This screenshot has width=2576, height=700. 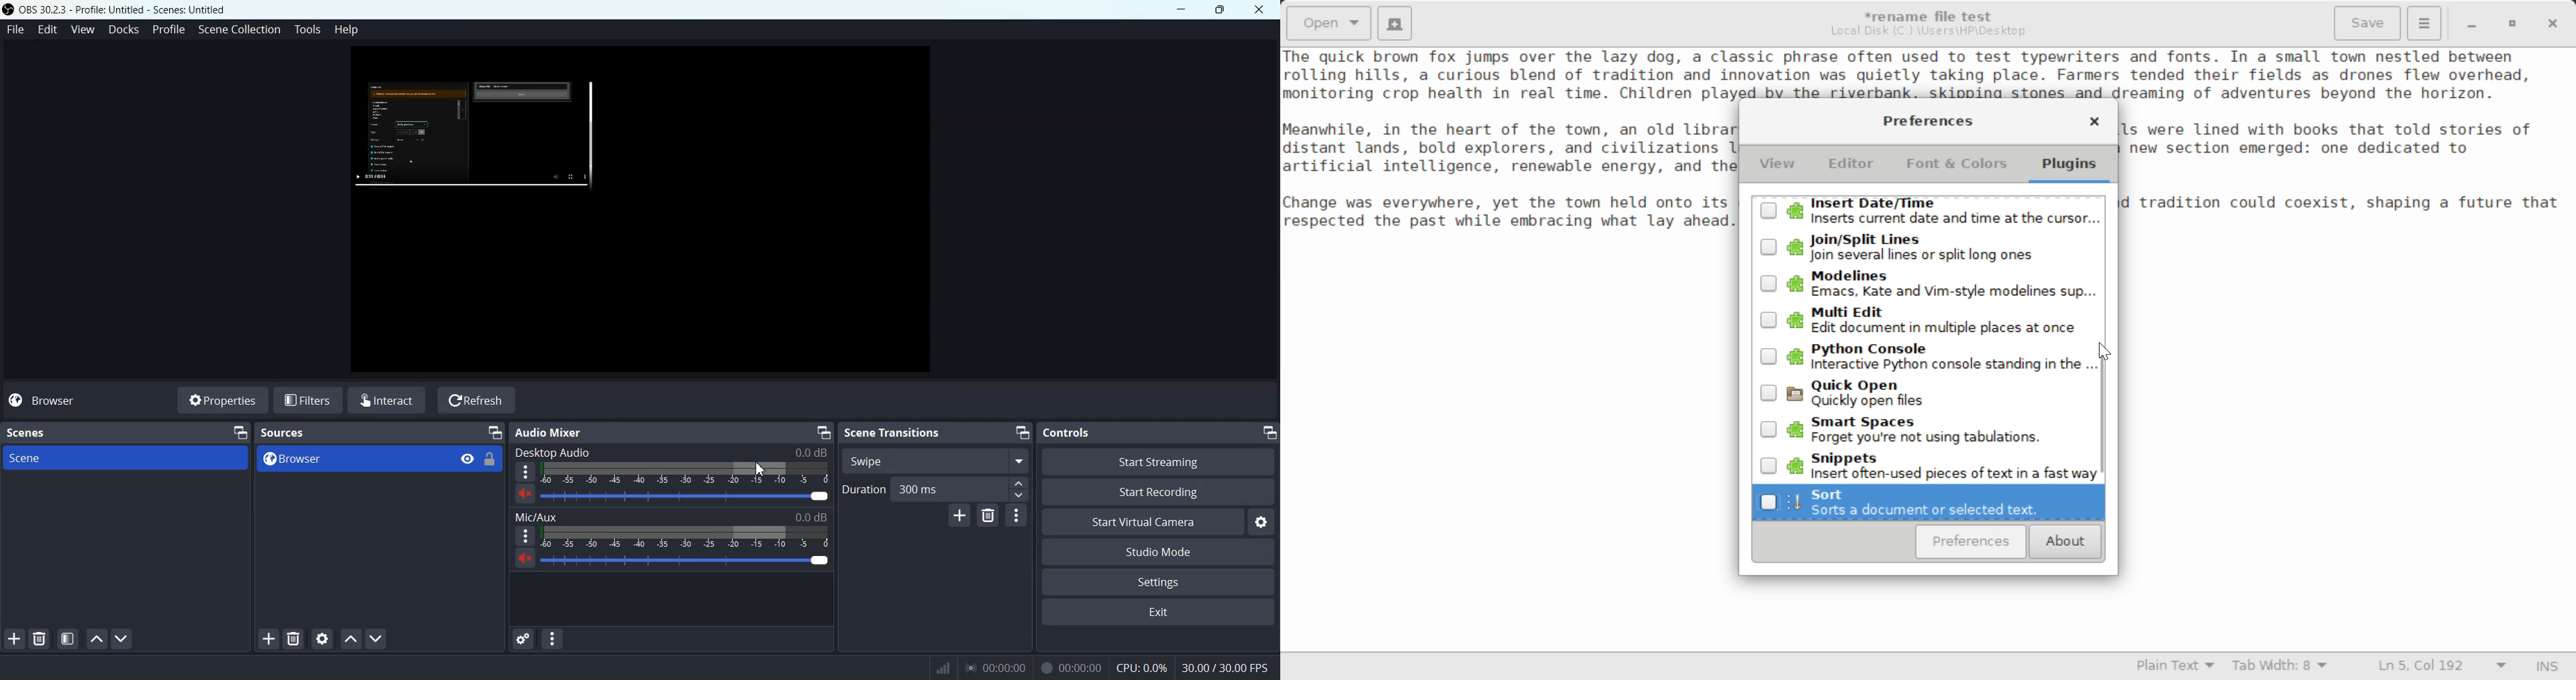 What do you see at coordinates (117, 10) in the screenshot?
I see `OBS 30.2.3 - Profile: Untitled - Scenes: Untitled` at bounding box center [117, 10].